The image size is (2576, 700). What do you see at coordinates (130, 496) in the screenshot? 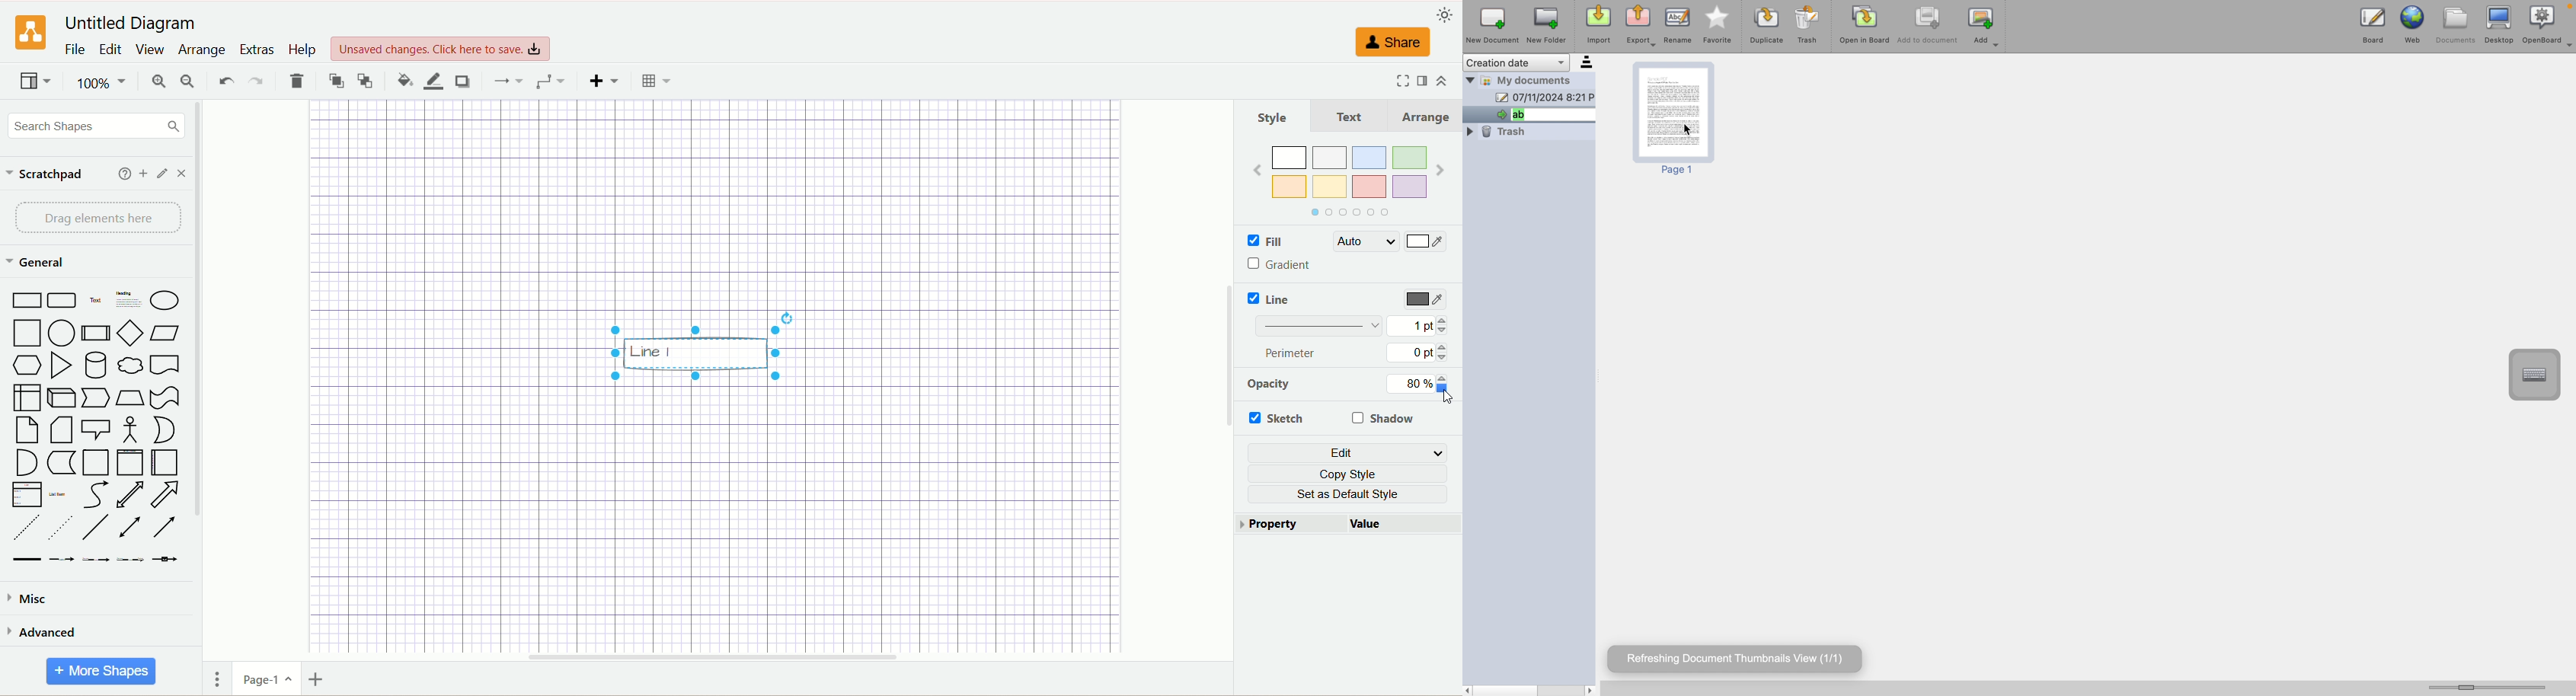
I see `Bidirectional Arrow` at bounding box center [130, 496].